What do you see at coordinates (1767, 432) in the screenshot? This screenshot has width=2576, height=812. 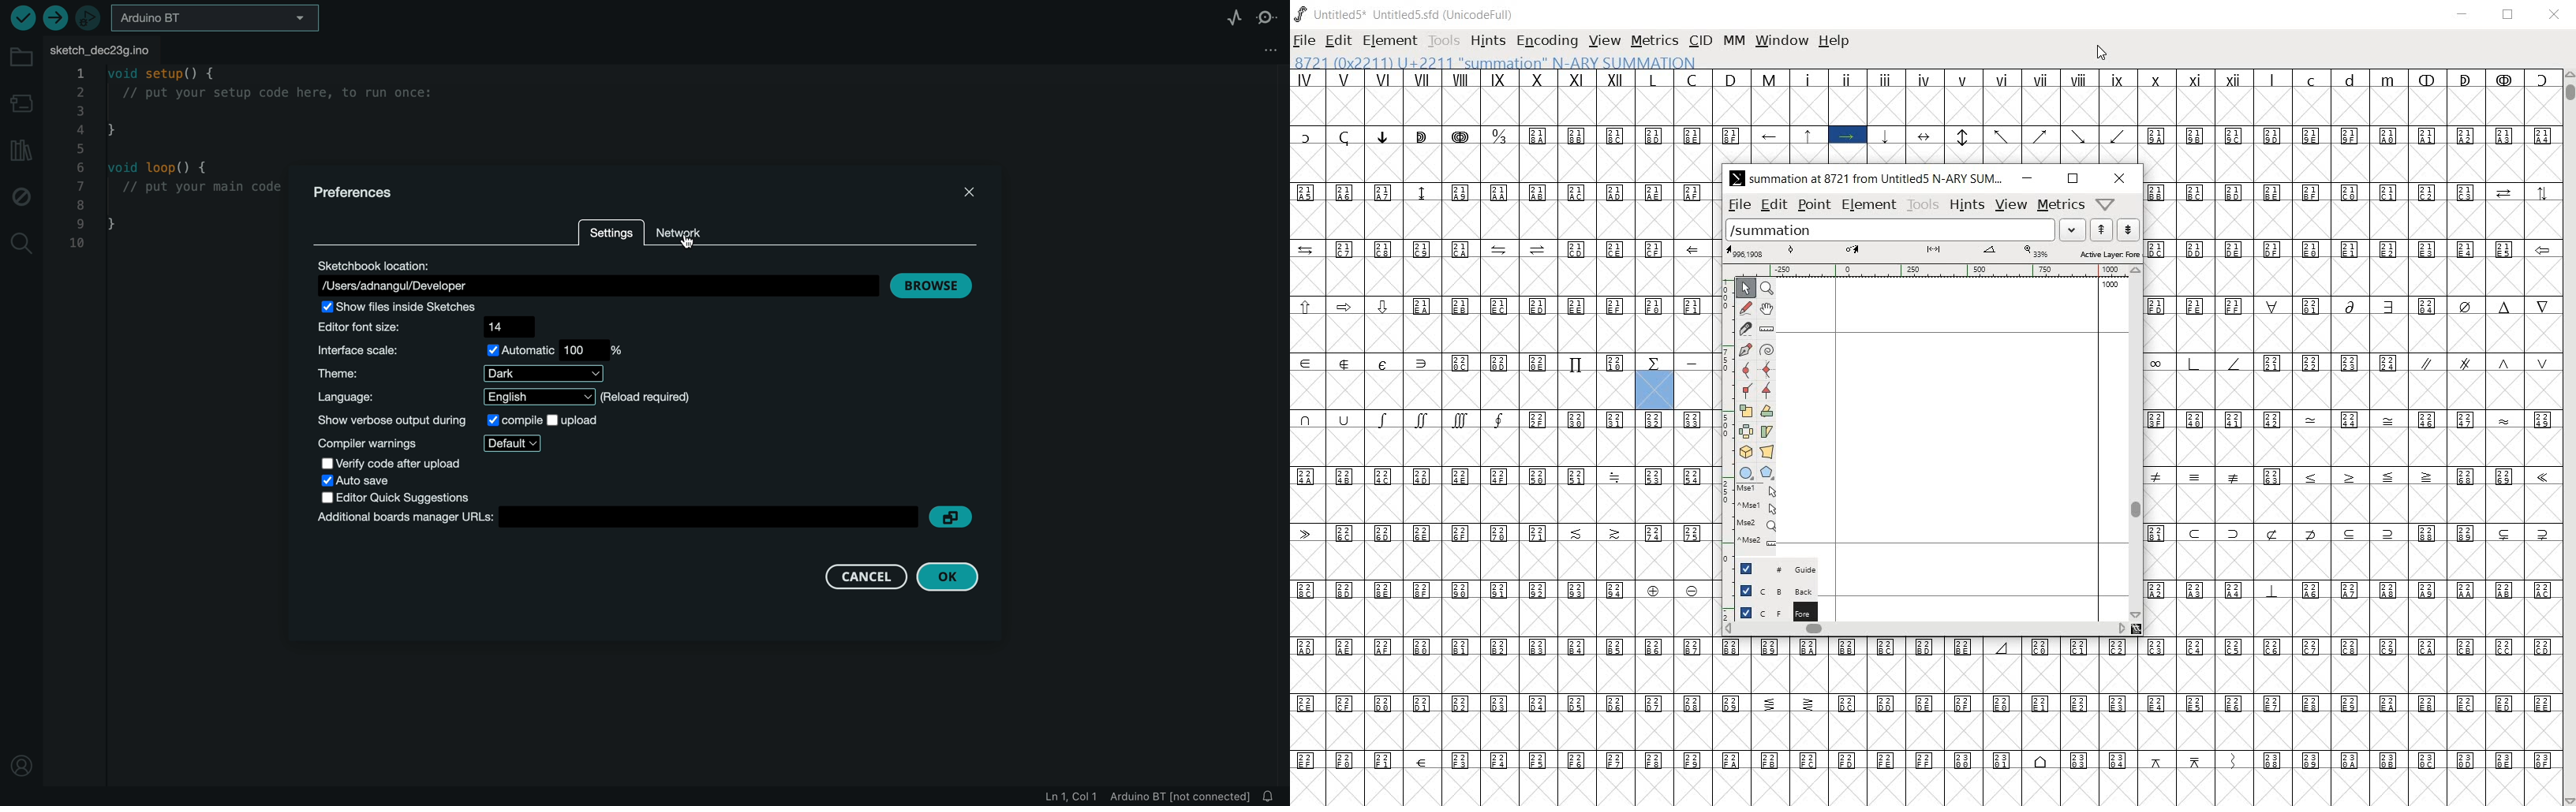 I see `Rotate the selection` at bounding box center [1767, 432].